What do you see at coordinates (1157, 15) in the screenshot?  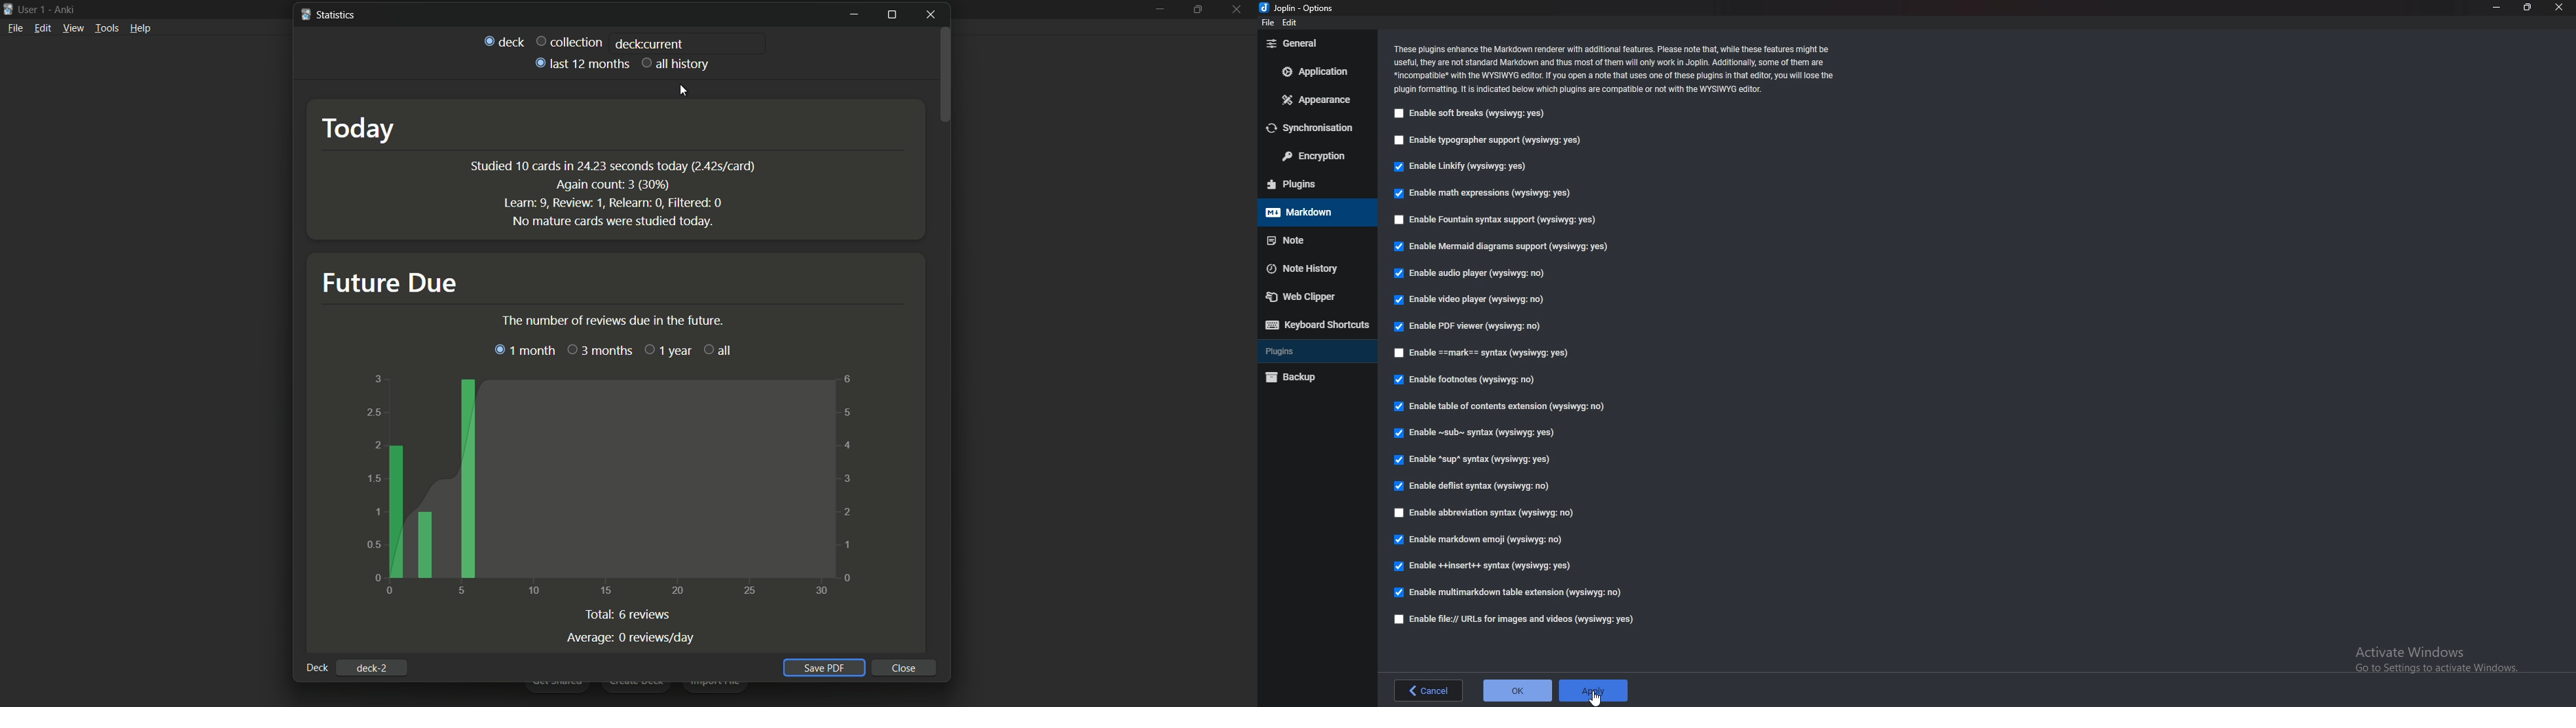 I see `minimize` at bounding box center [1157, 15].